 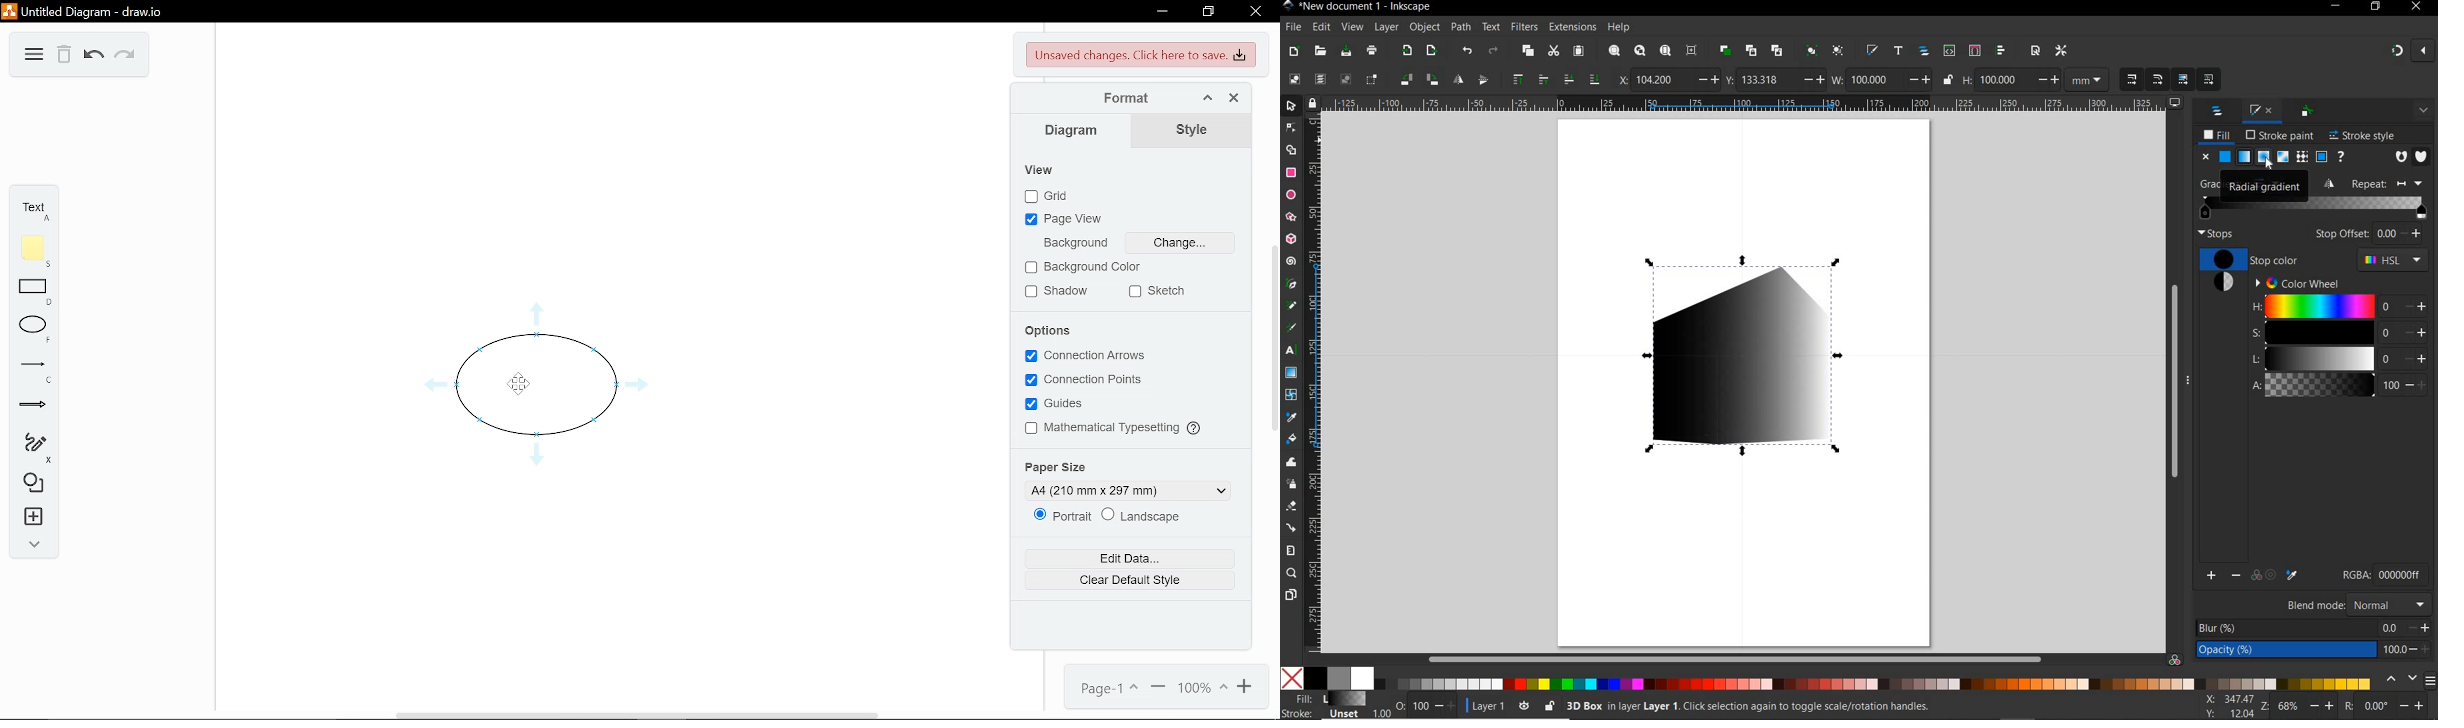 I want to click on Diagram, so click(x=1075, y=133).